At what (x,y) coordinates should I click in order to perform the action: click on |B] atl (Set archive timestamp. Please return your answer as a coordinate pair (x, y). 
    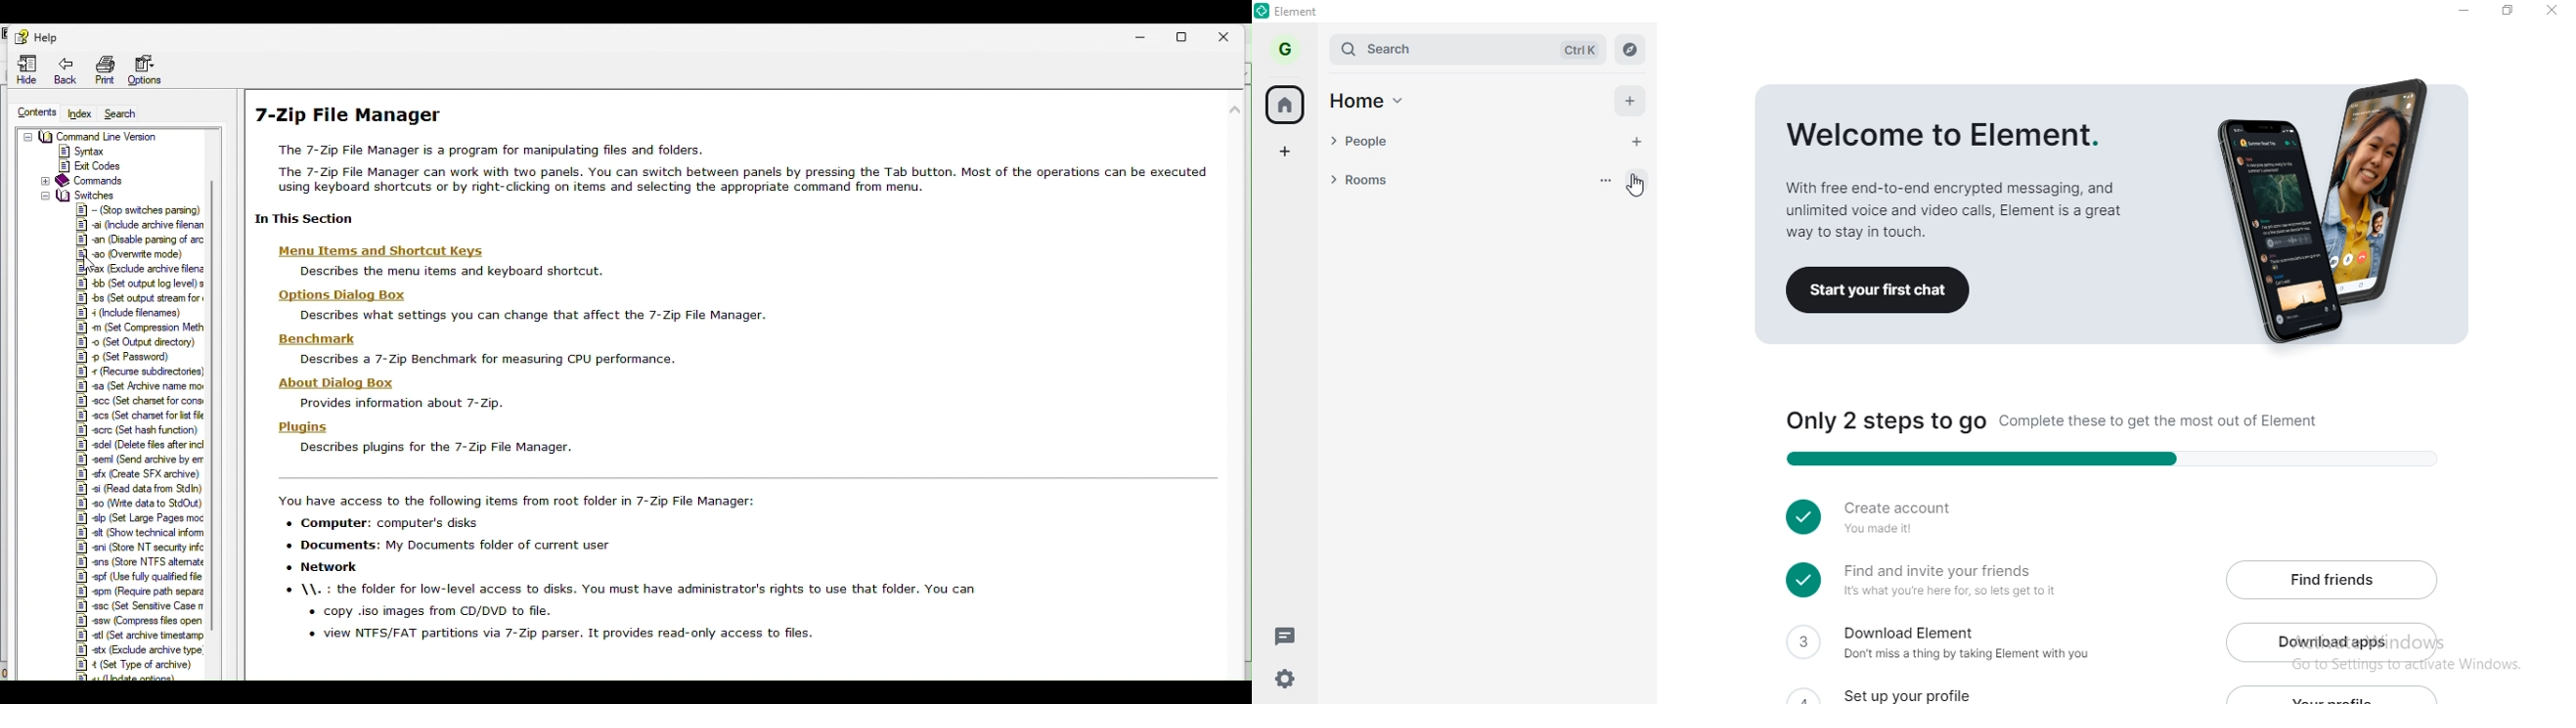
    Looking at the image, I should click on (138, 635).